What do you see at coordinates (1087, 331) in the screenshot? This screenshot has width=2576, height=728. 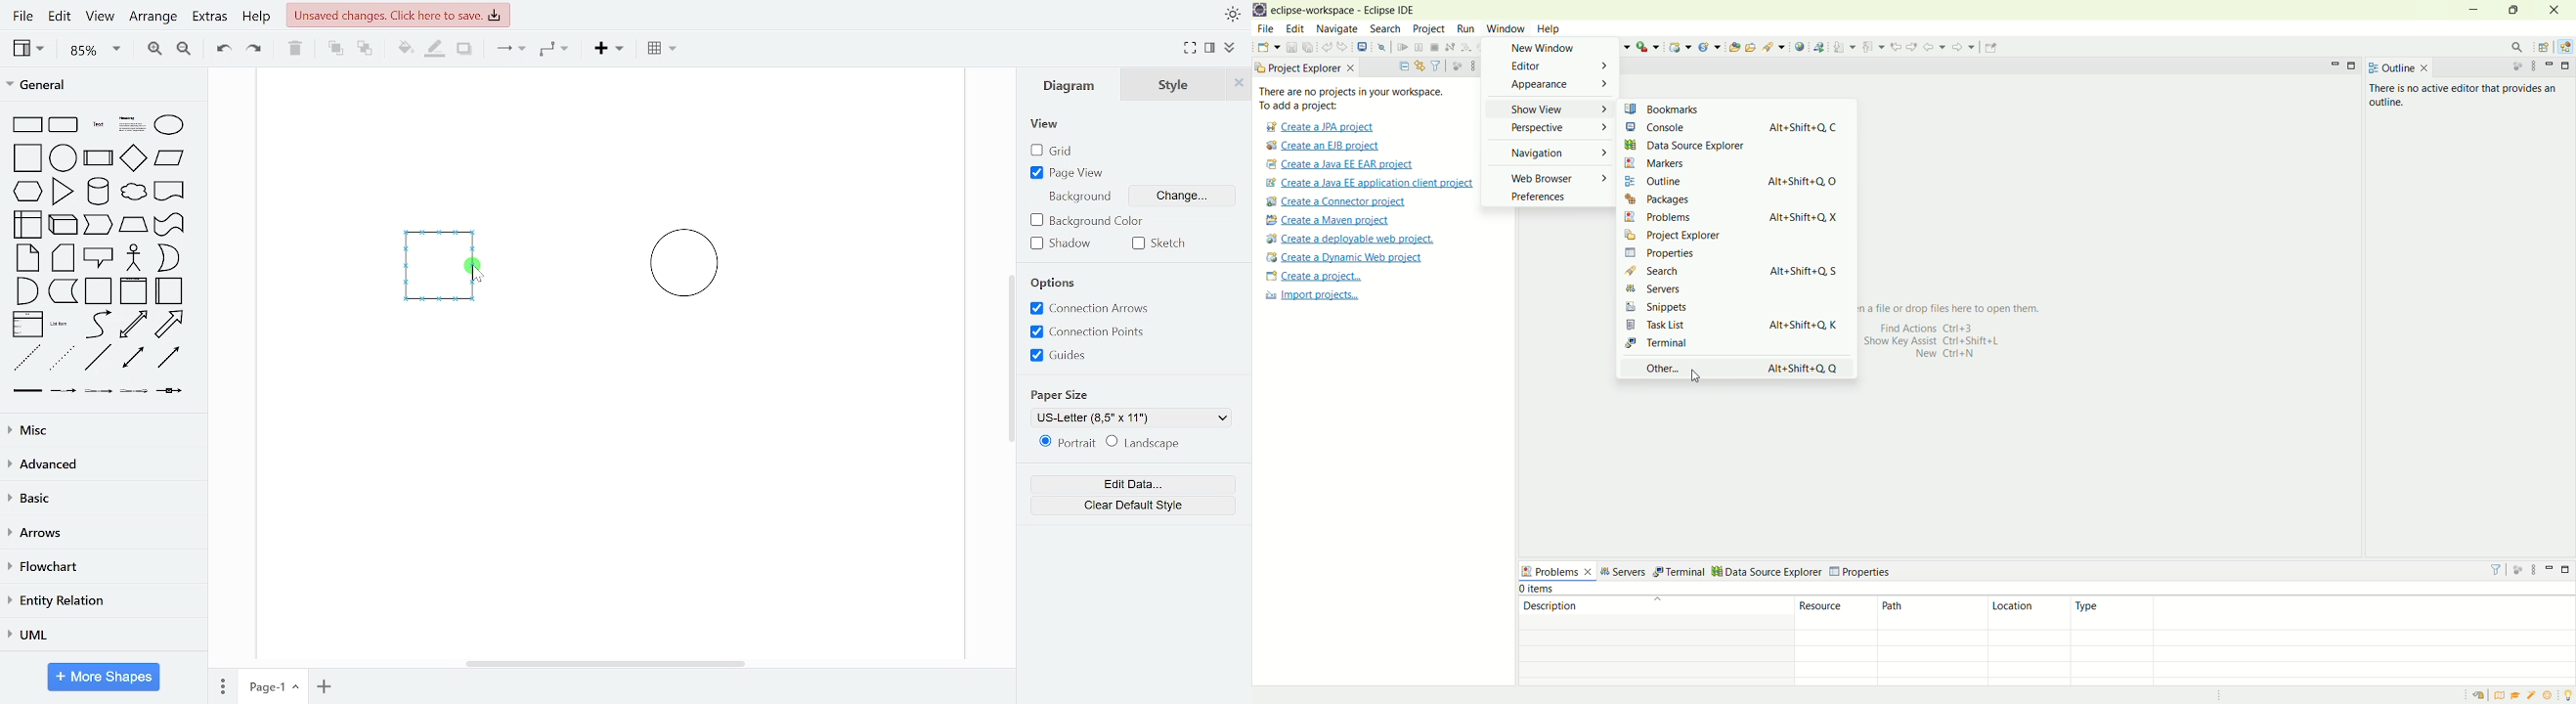 I see `connection points` at bounding box center [1087, 331].